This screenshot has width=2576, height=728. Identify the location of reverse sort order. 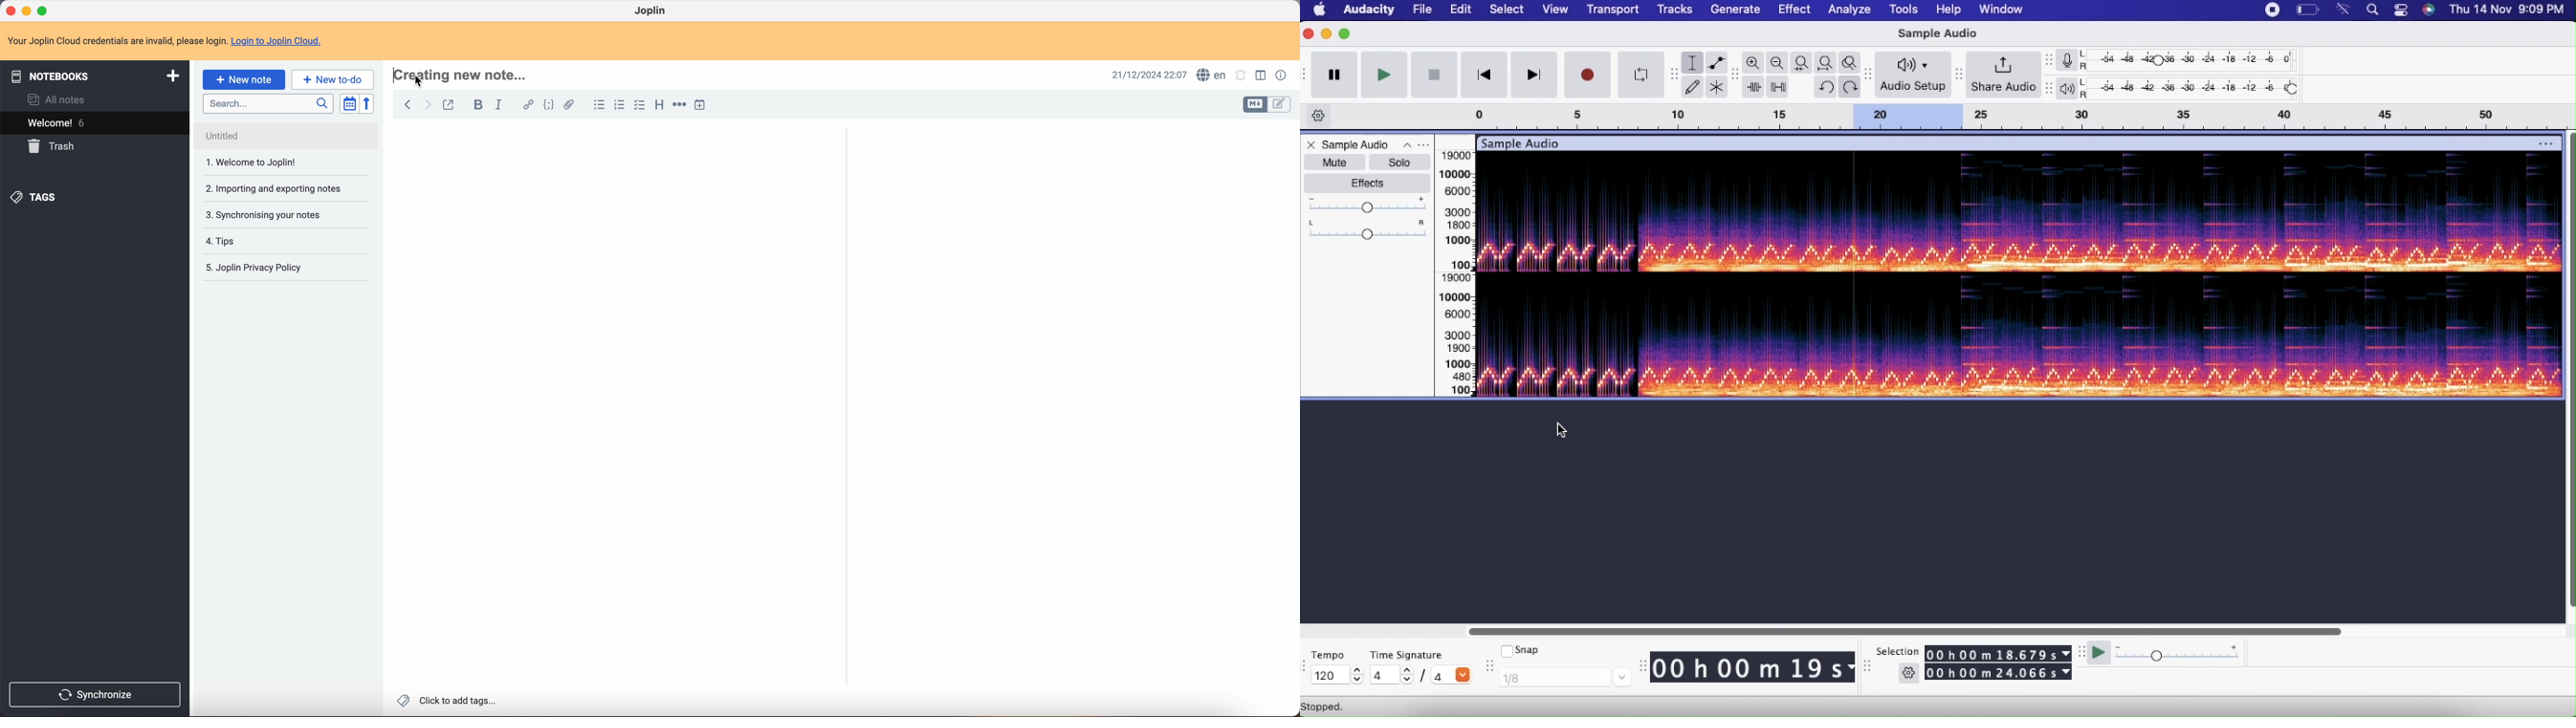
(367, 104).